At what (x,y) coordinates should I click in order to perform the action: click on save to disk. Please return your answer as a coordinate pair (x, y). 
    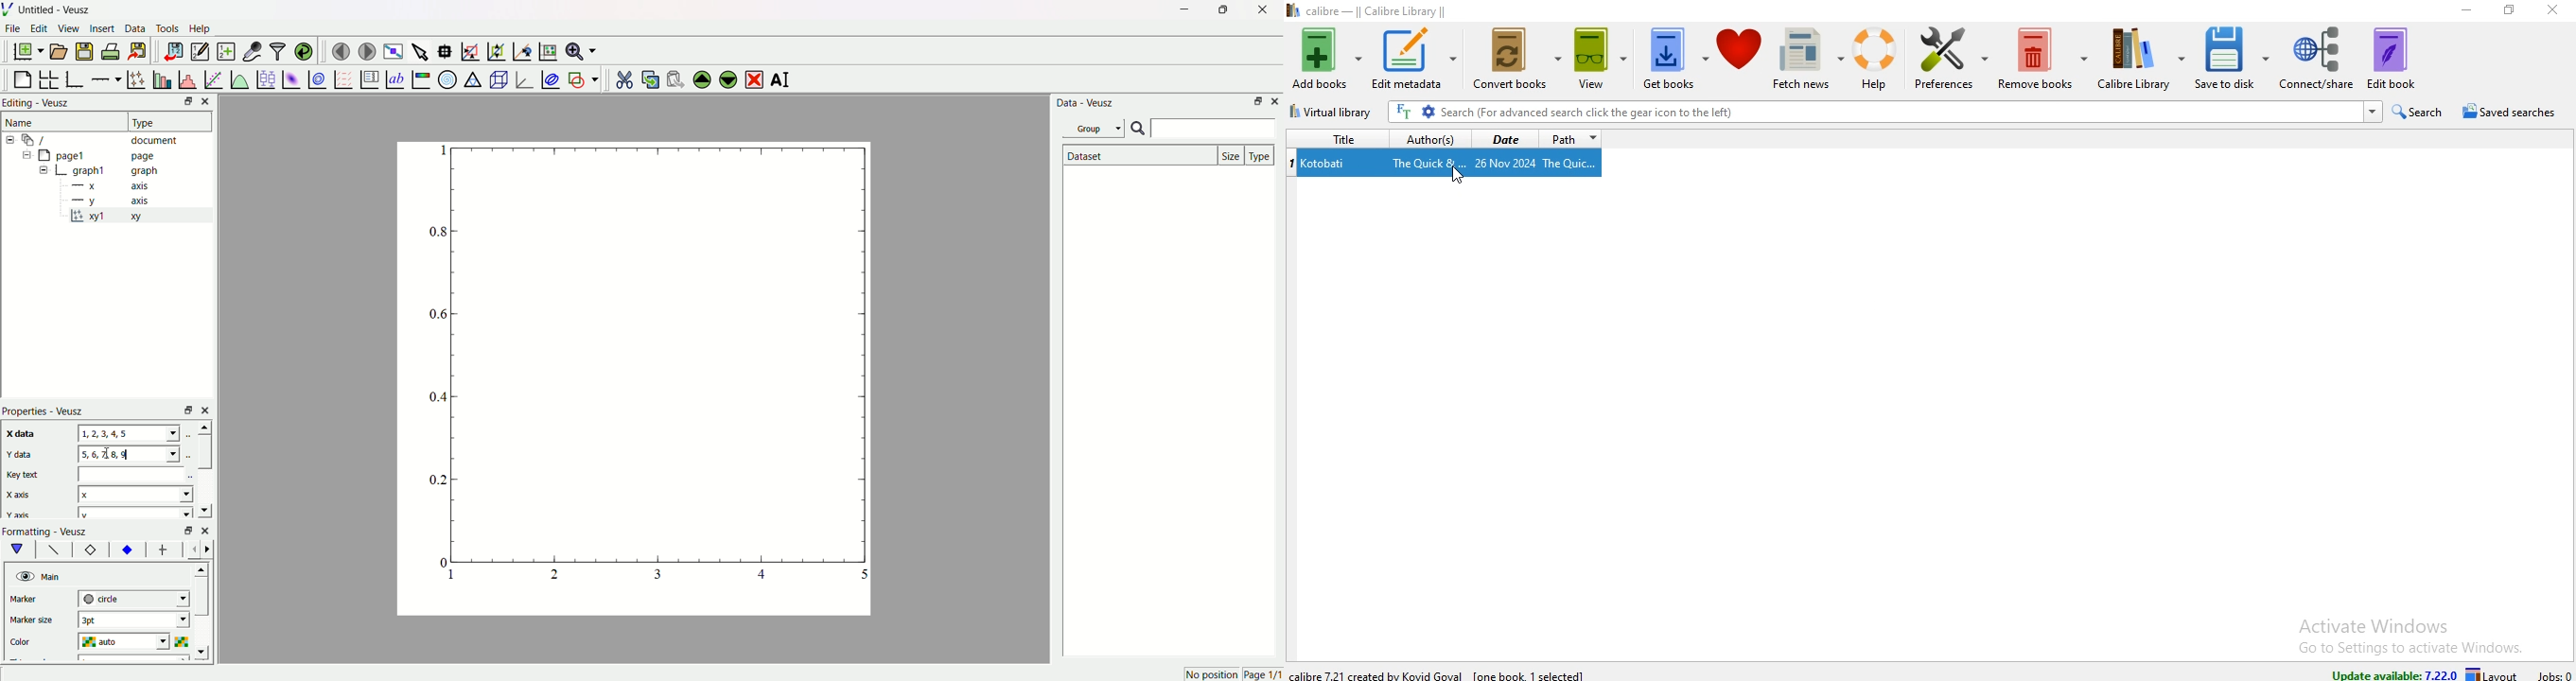
    Looking at the image, I should click on (2233, 57).